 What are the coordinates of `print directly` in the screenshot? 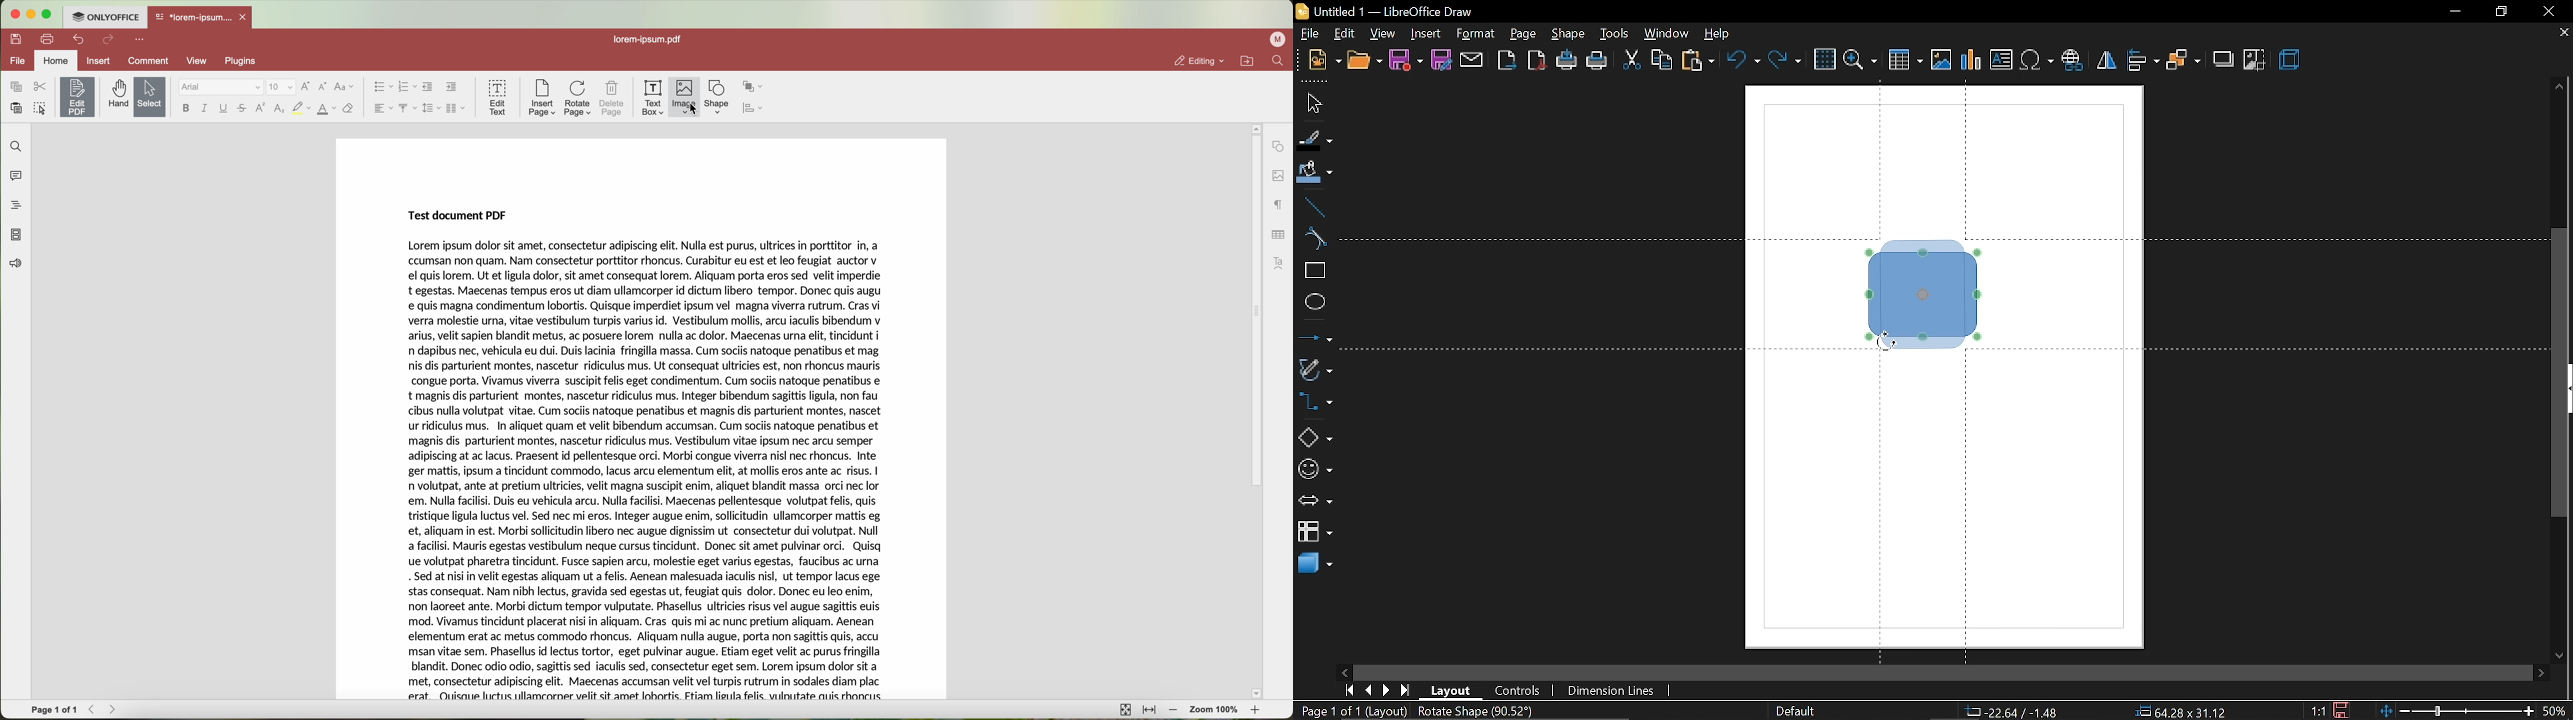 It's located at (1565, 59).